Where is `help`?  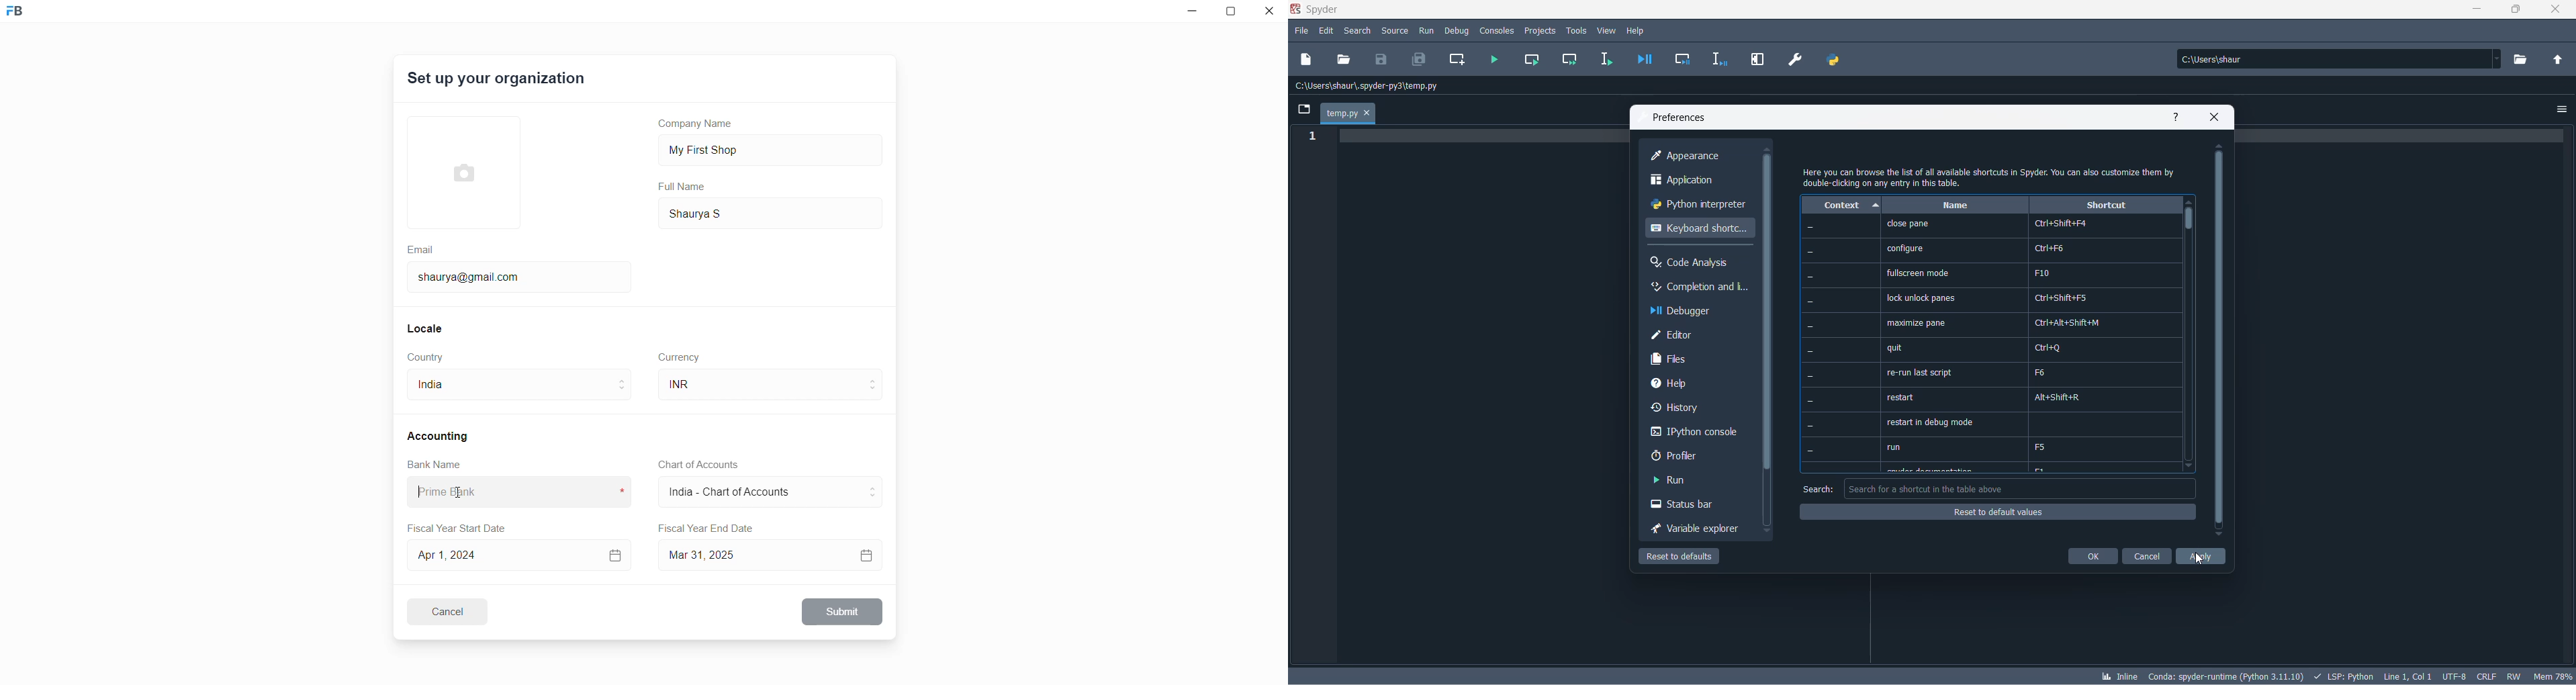
help is located at coordinates (1639, 30).